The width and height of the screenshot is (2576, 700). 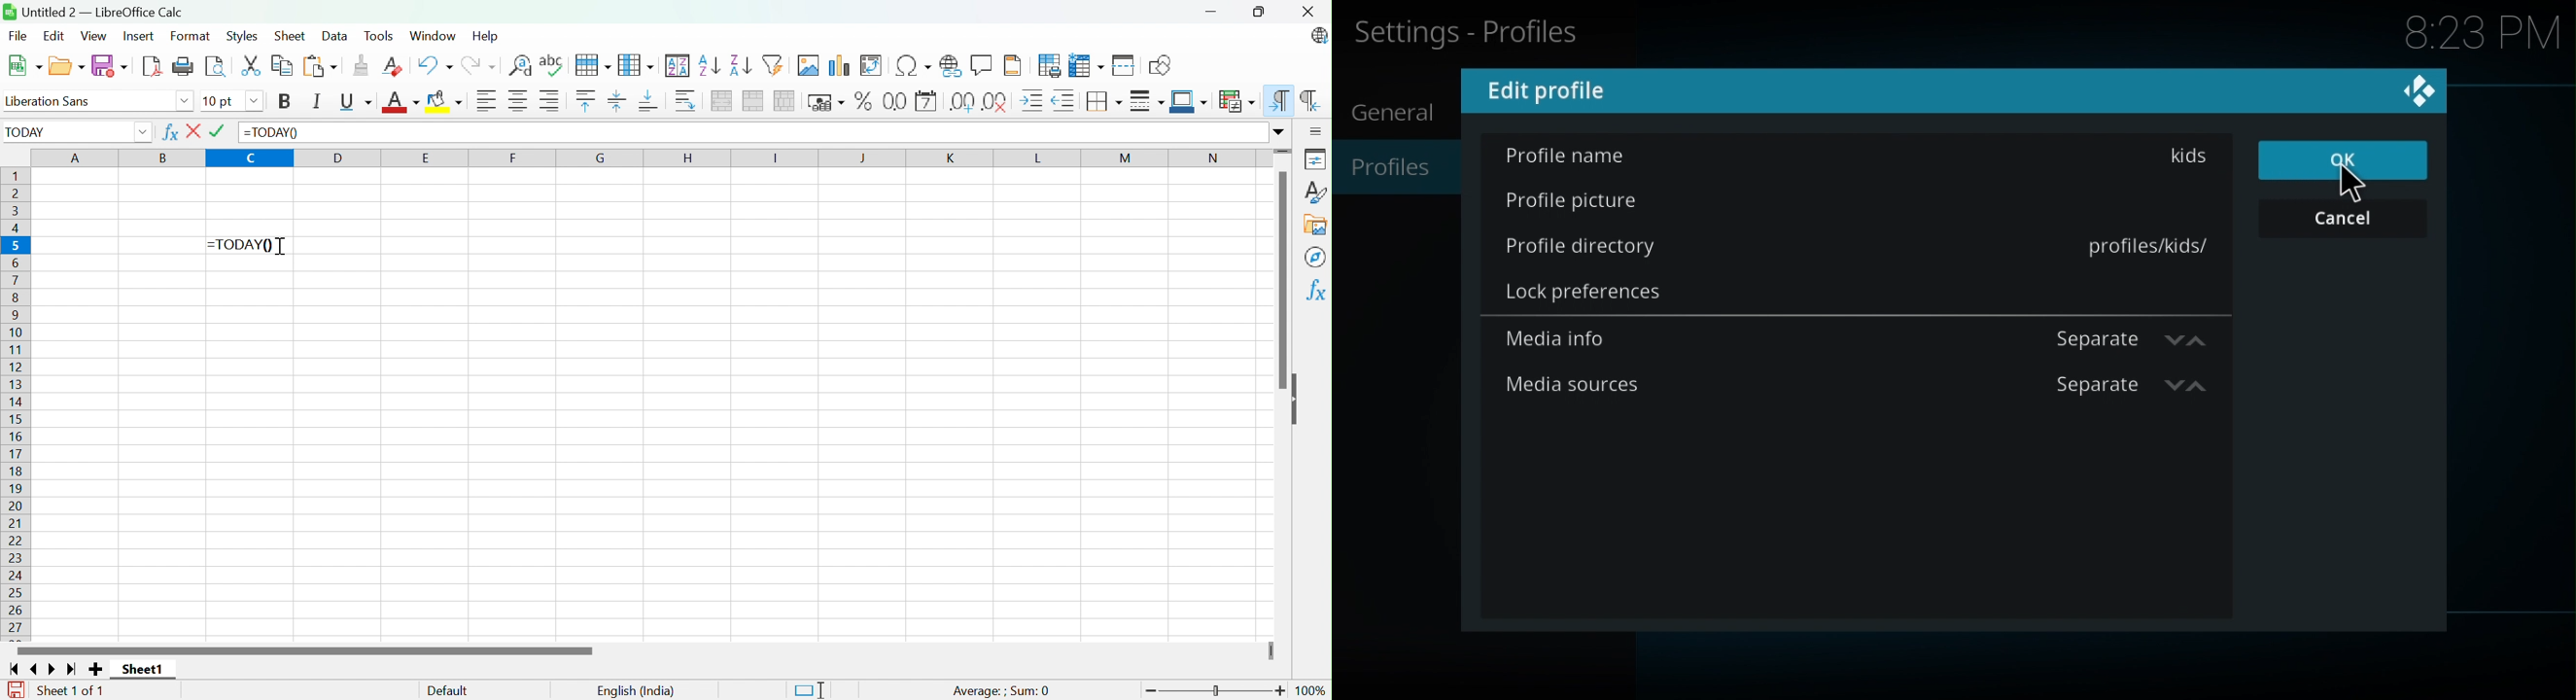 I want to click on Add decimal place, so click(x=962, y=103).